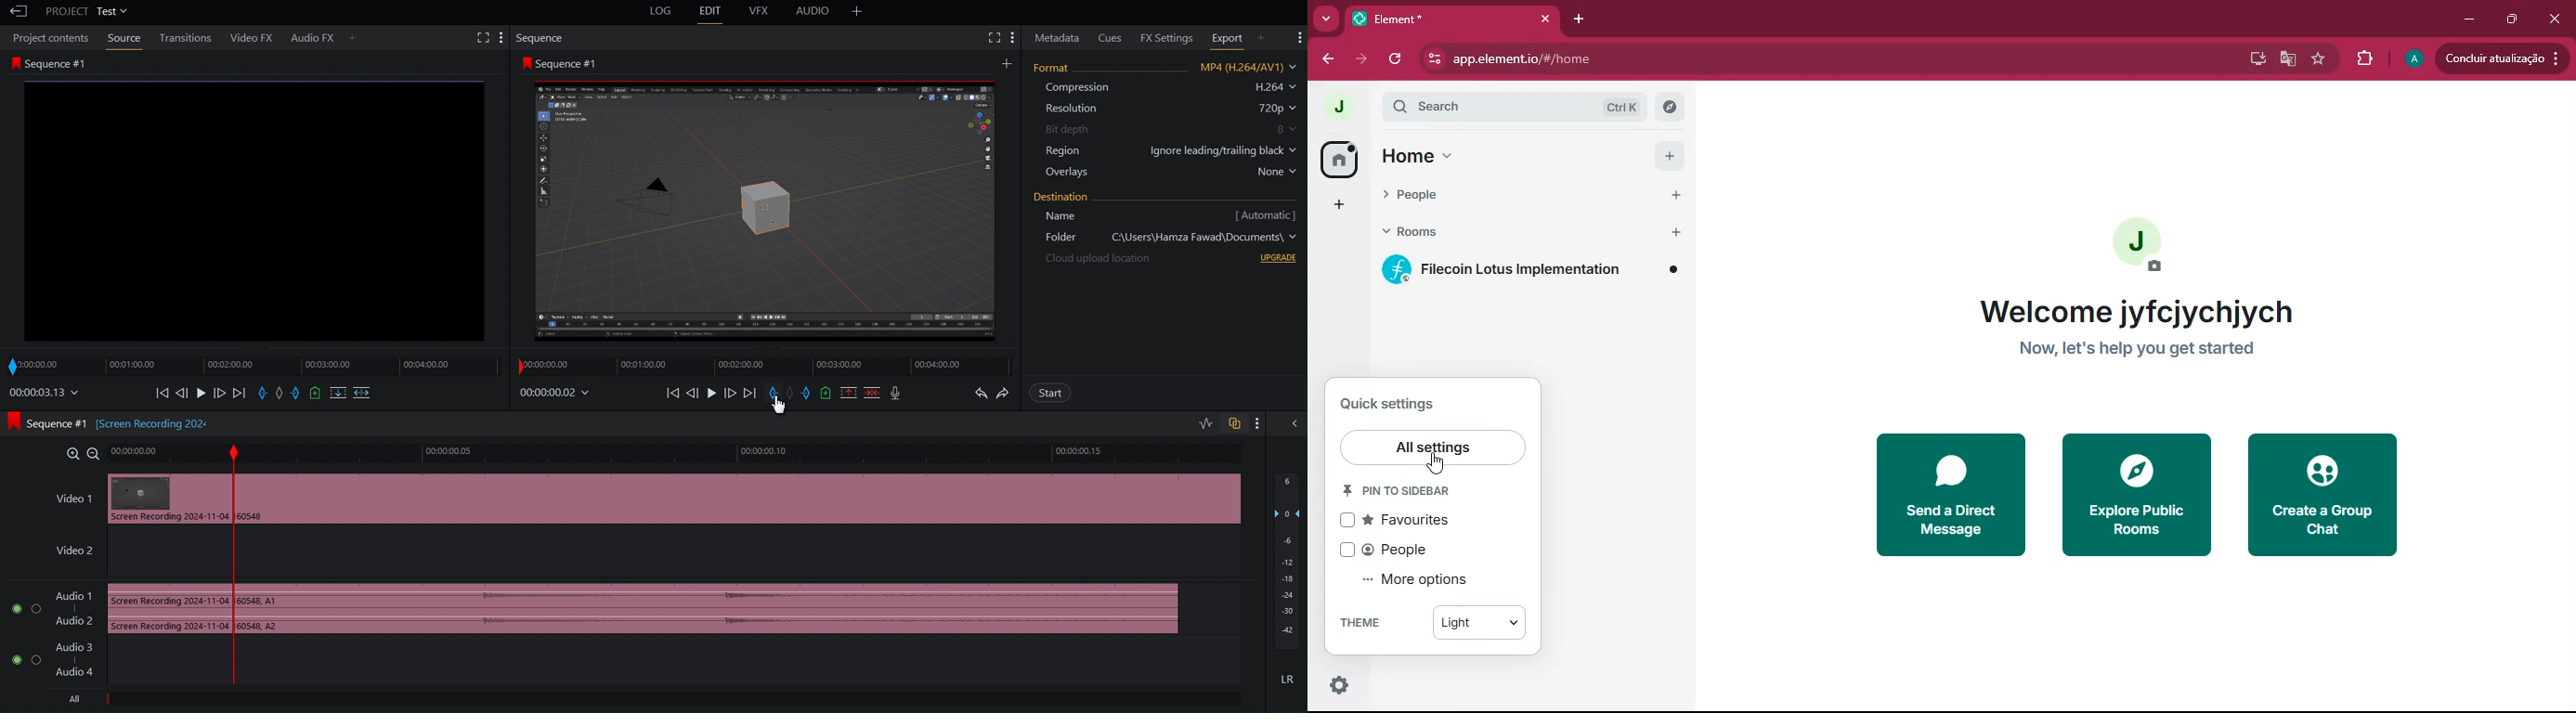 The width and height of the screenshot is (2576, 728). What do you see at coordinates (1295, 424) in the screenshot?
I see `Collapse` at bounding box center [1295, 424].